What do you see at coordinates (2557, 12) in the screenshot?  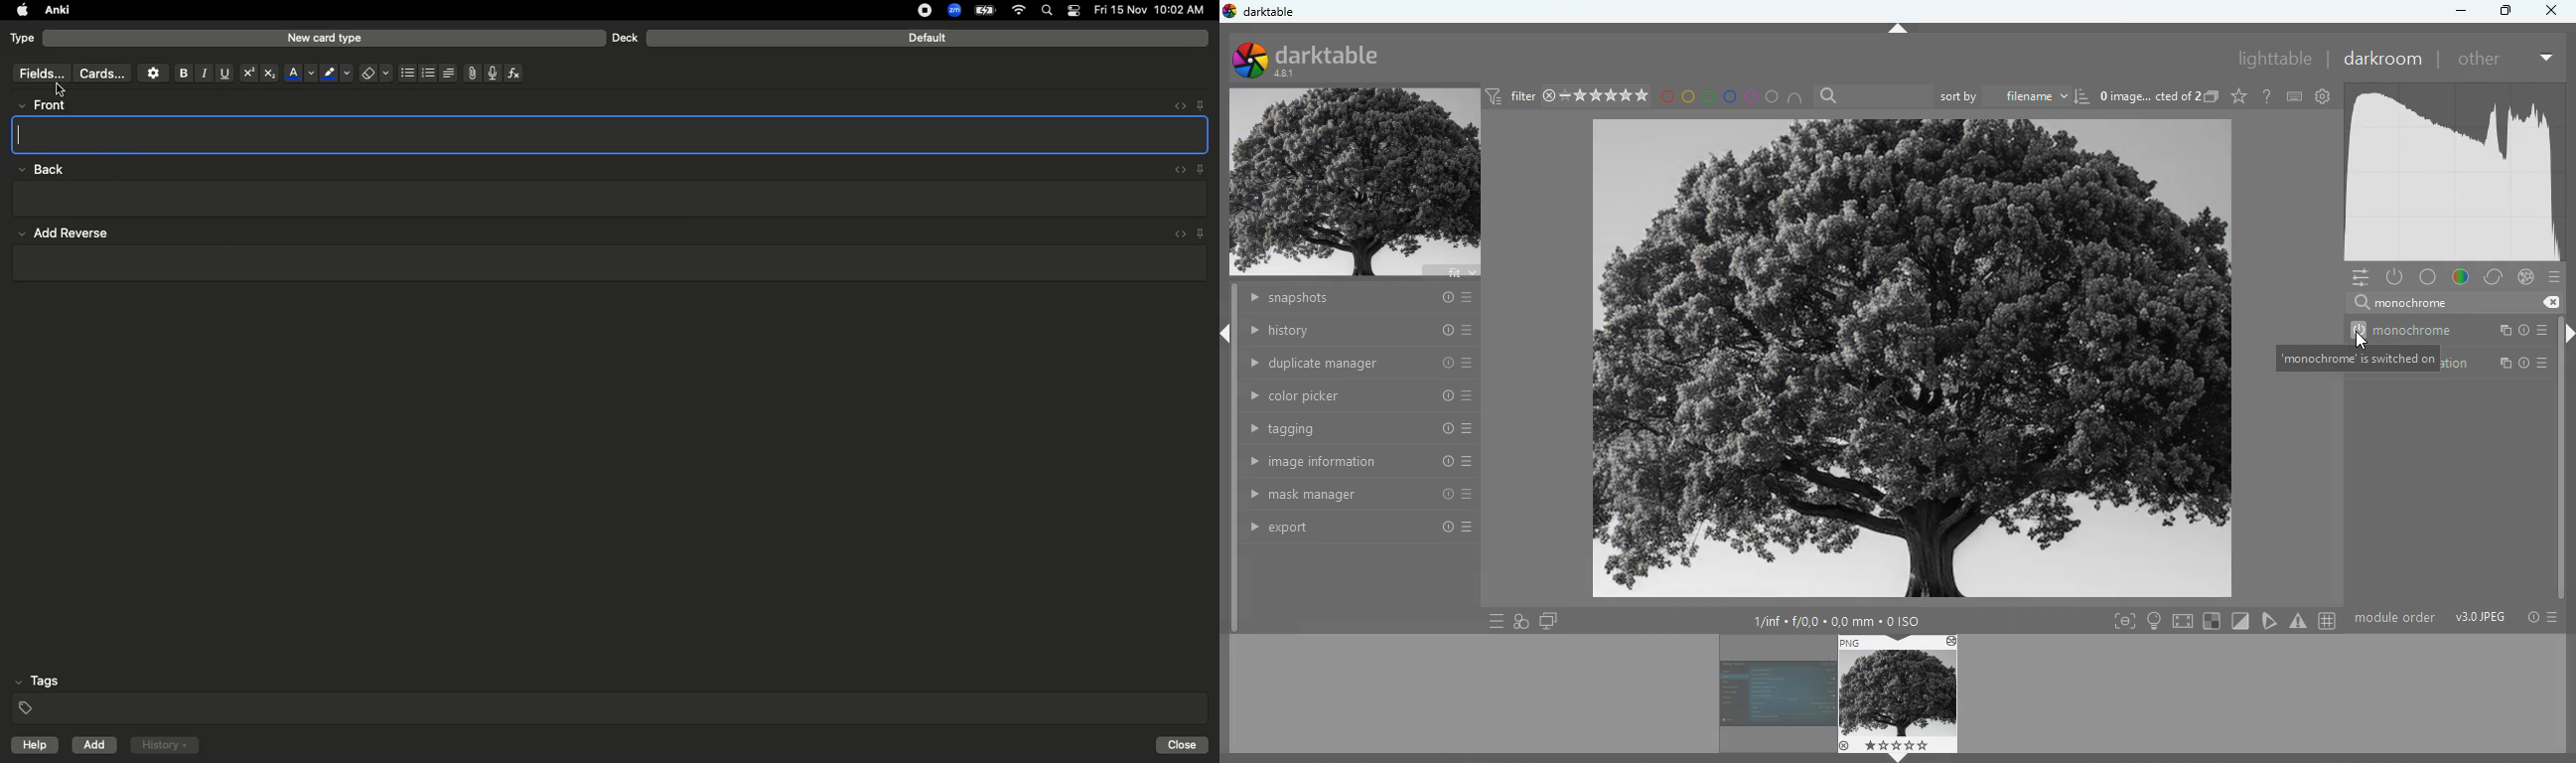 I see `` at bounding box center [2557, 12].